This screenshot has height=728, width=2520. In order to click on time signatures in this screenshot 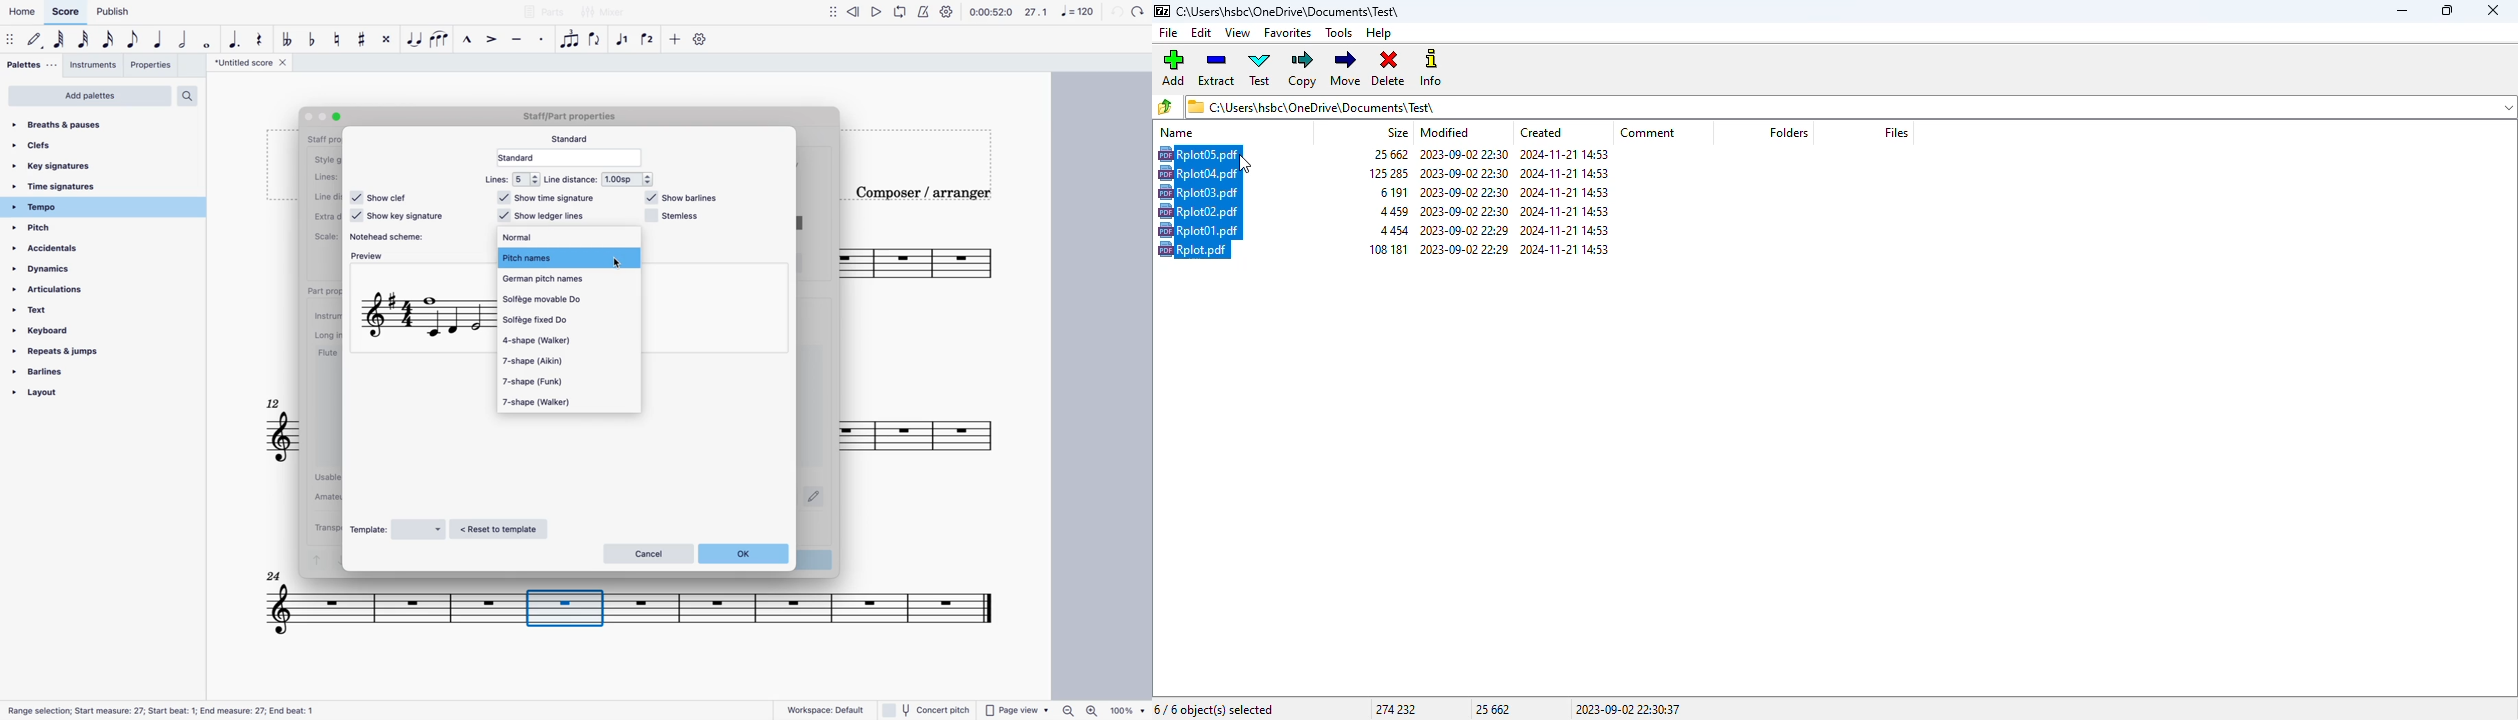, I will do `click(63, 188)`.